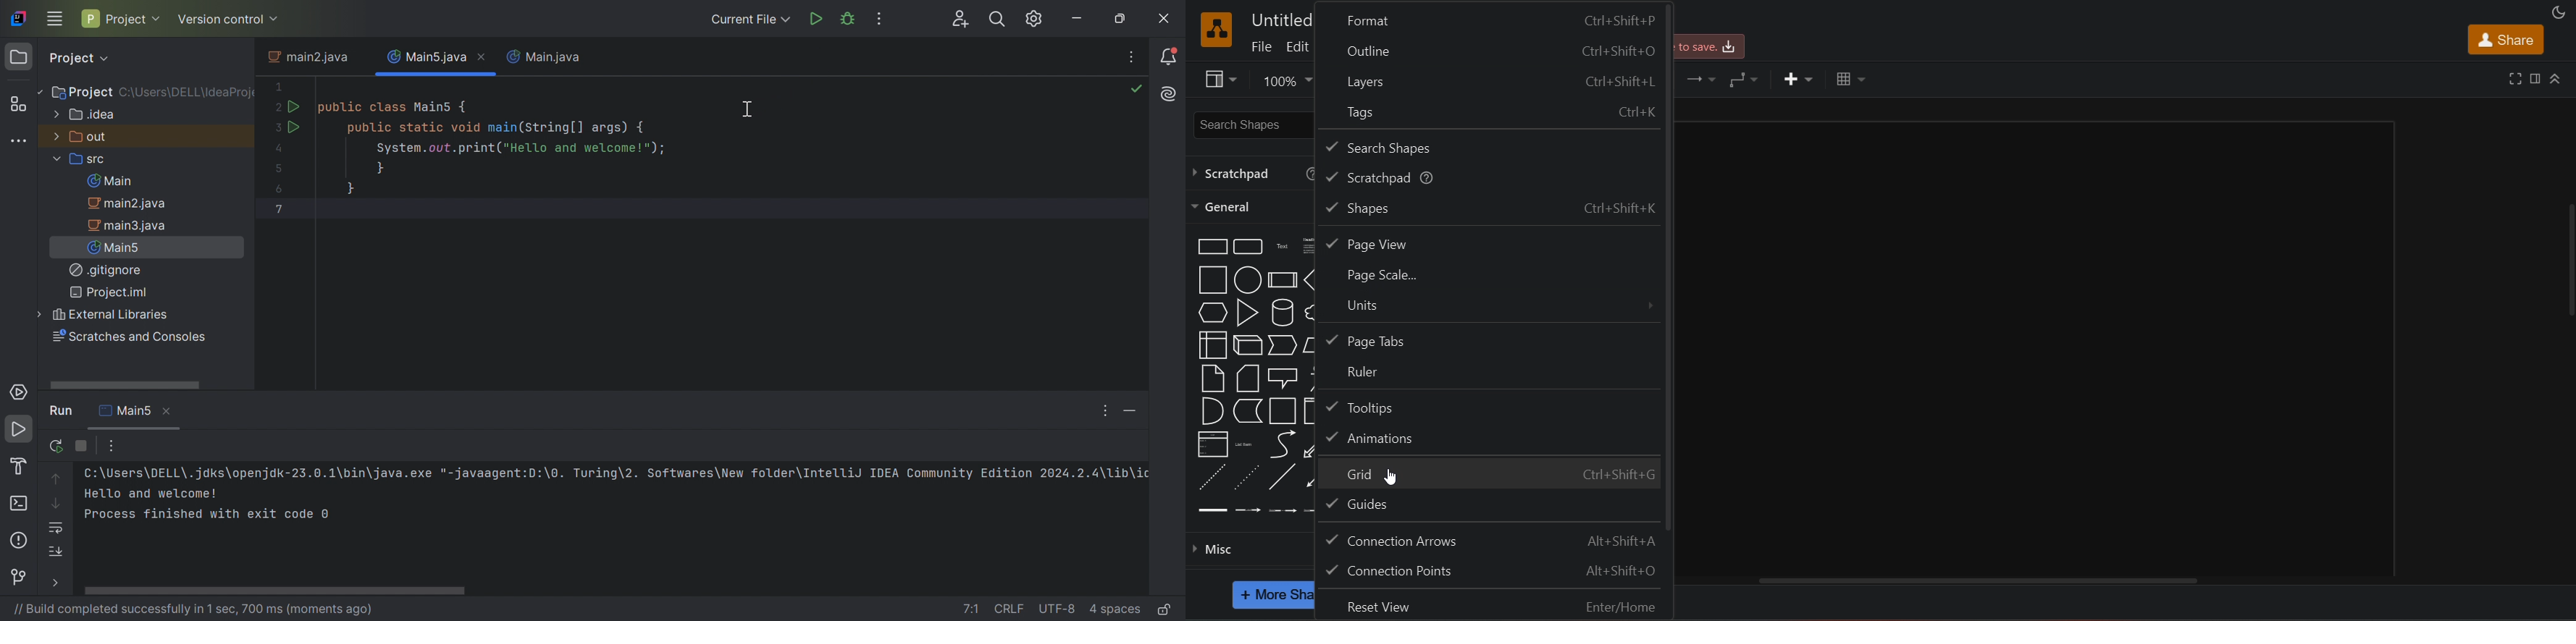 This screenshot has height=644, width=2576. Describe the element at coordinates (748, 108) in the screenshot. I see `Cursor` at that location.